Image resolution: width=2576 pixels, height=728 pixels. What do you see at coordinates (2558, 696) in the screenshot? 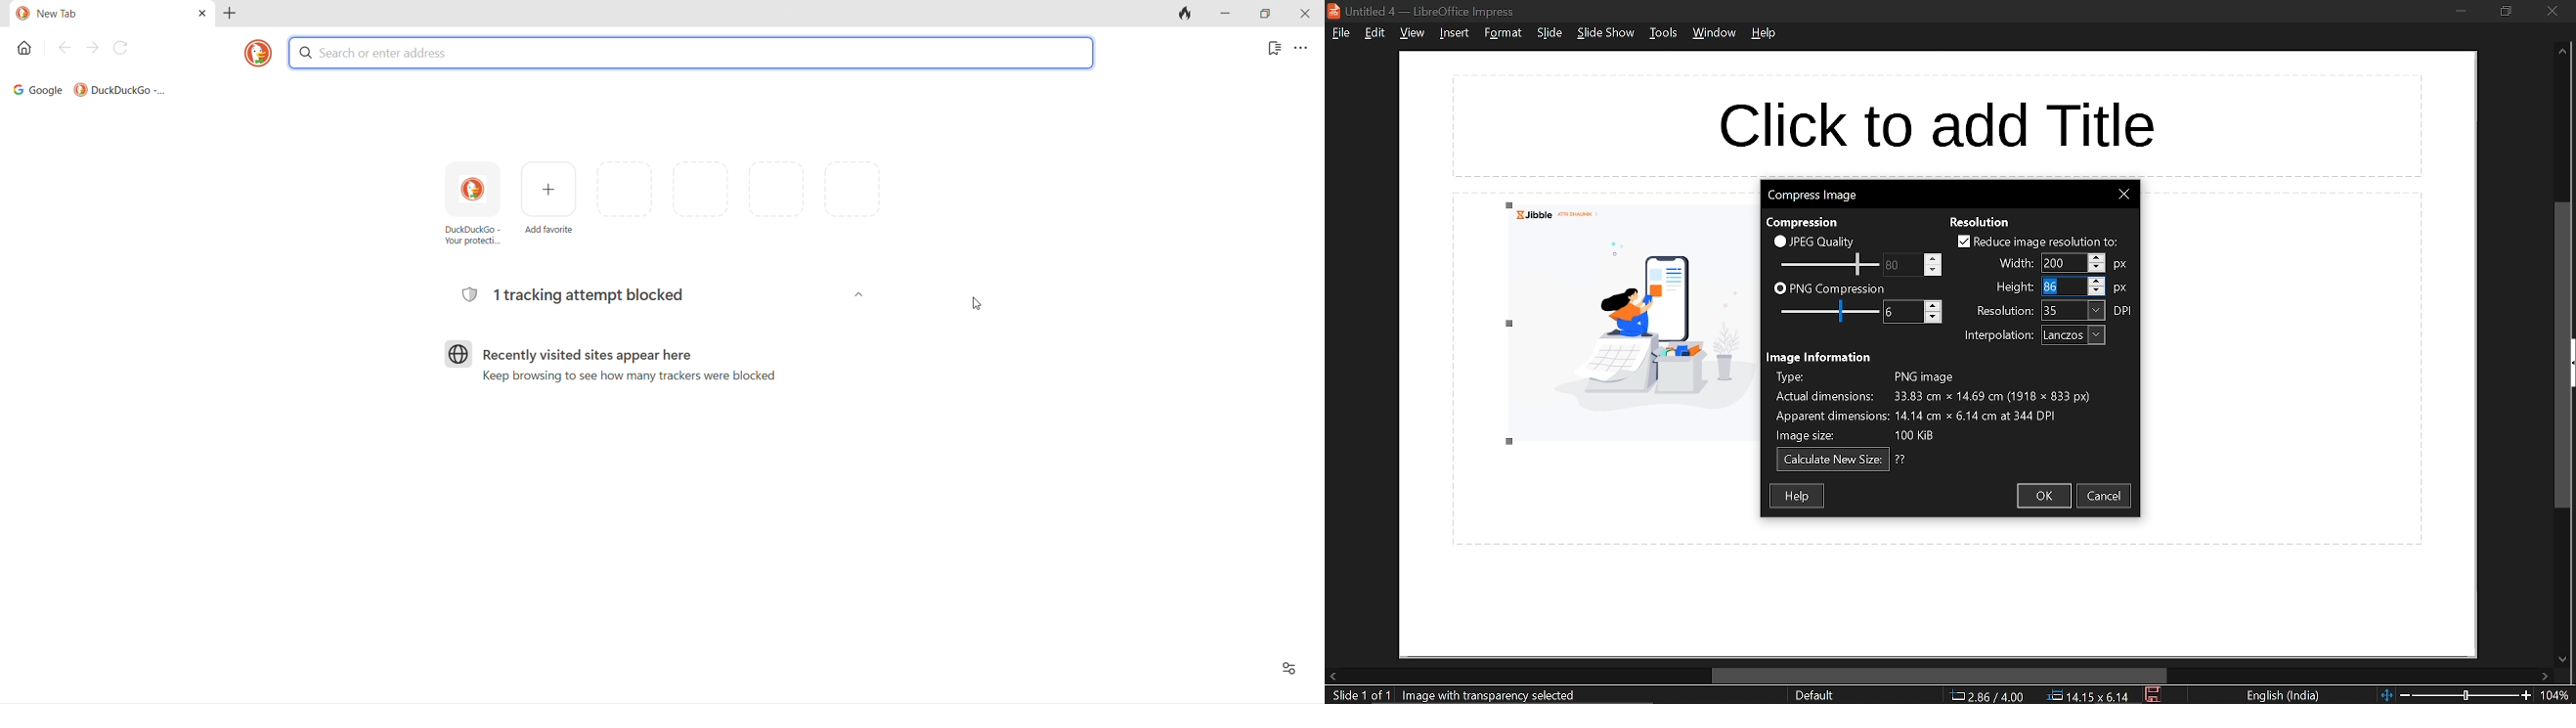
I see `current zoom` at bounding box center [2558, 696].